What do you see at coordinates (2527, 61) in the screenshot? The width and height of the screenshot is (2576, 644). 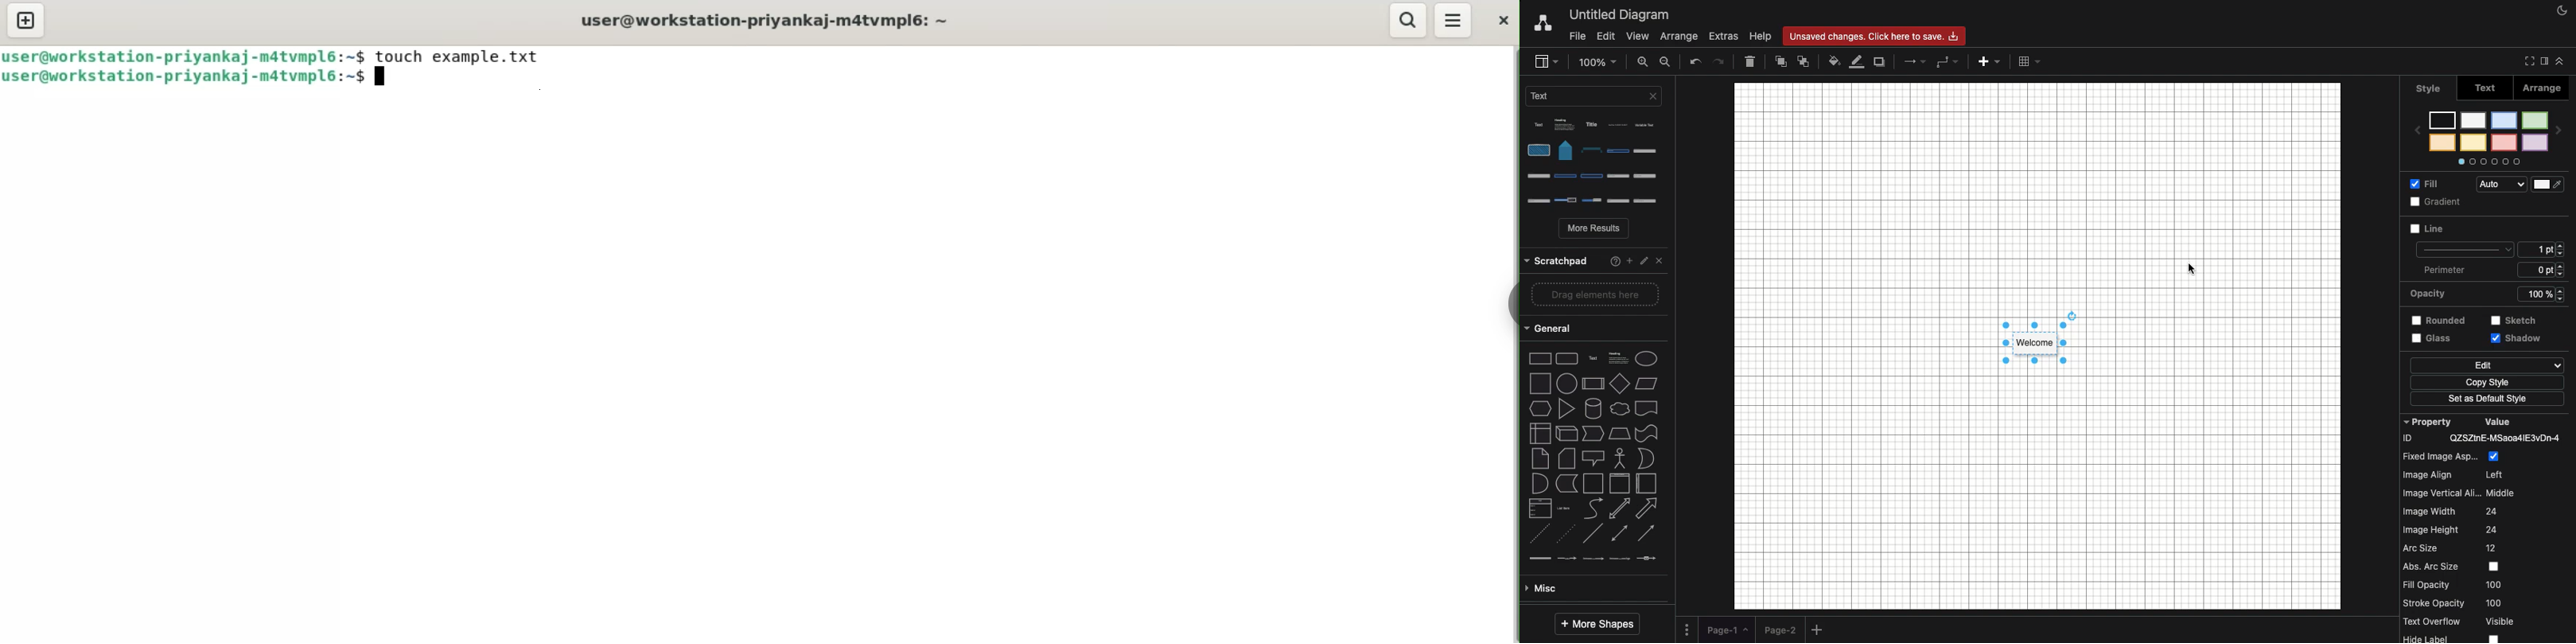 I see `Fullscreen` at bounding box center [2527, 61].